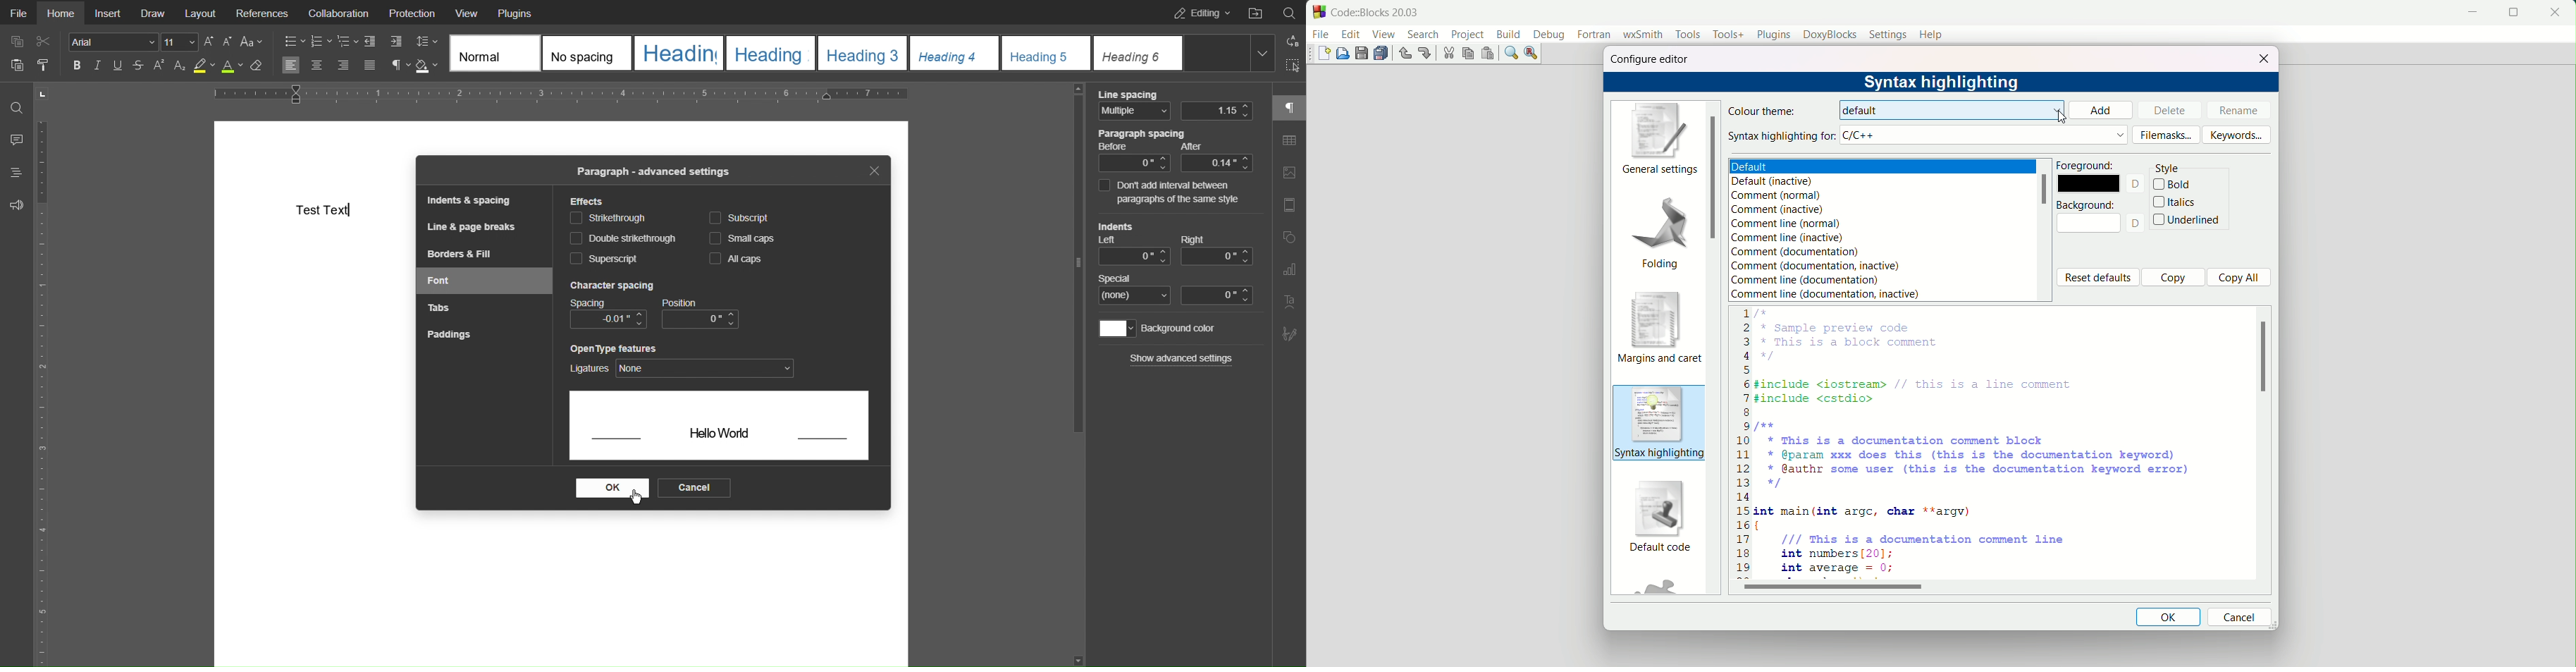 Image resolution: width=2576 pixels, height=672 pixels. Describe the element at coordinates (1382, 54) in the screenshot. I see `save all` at that location.